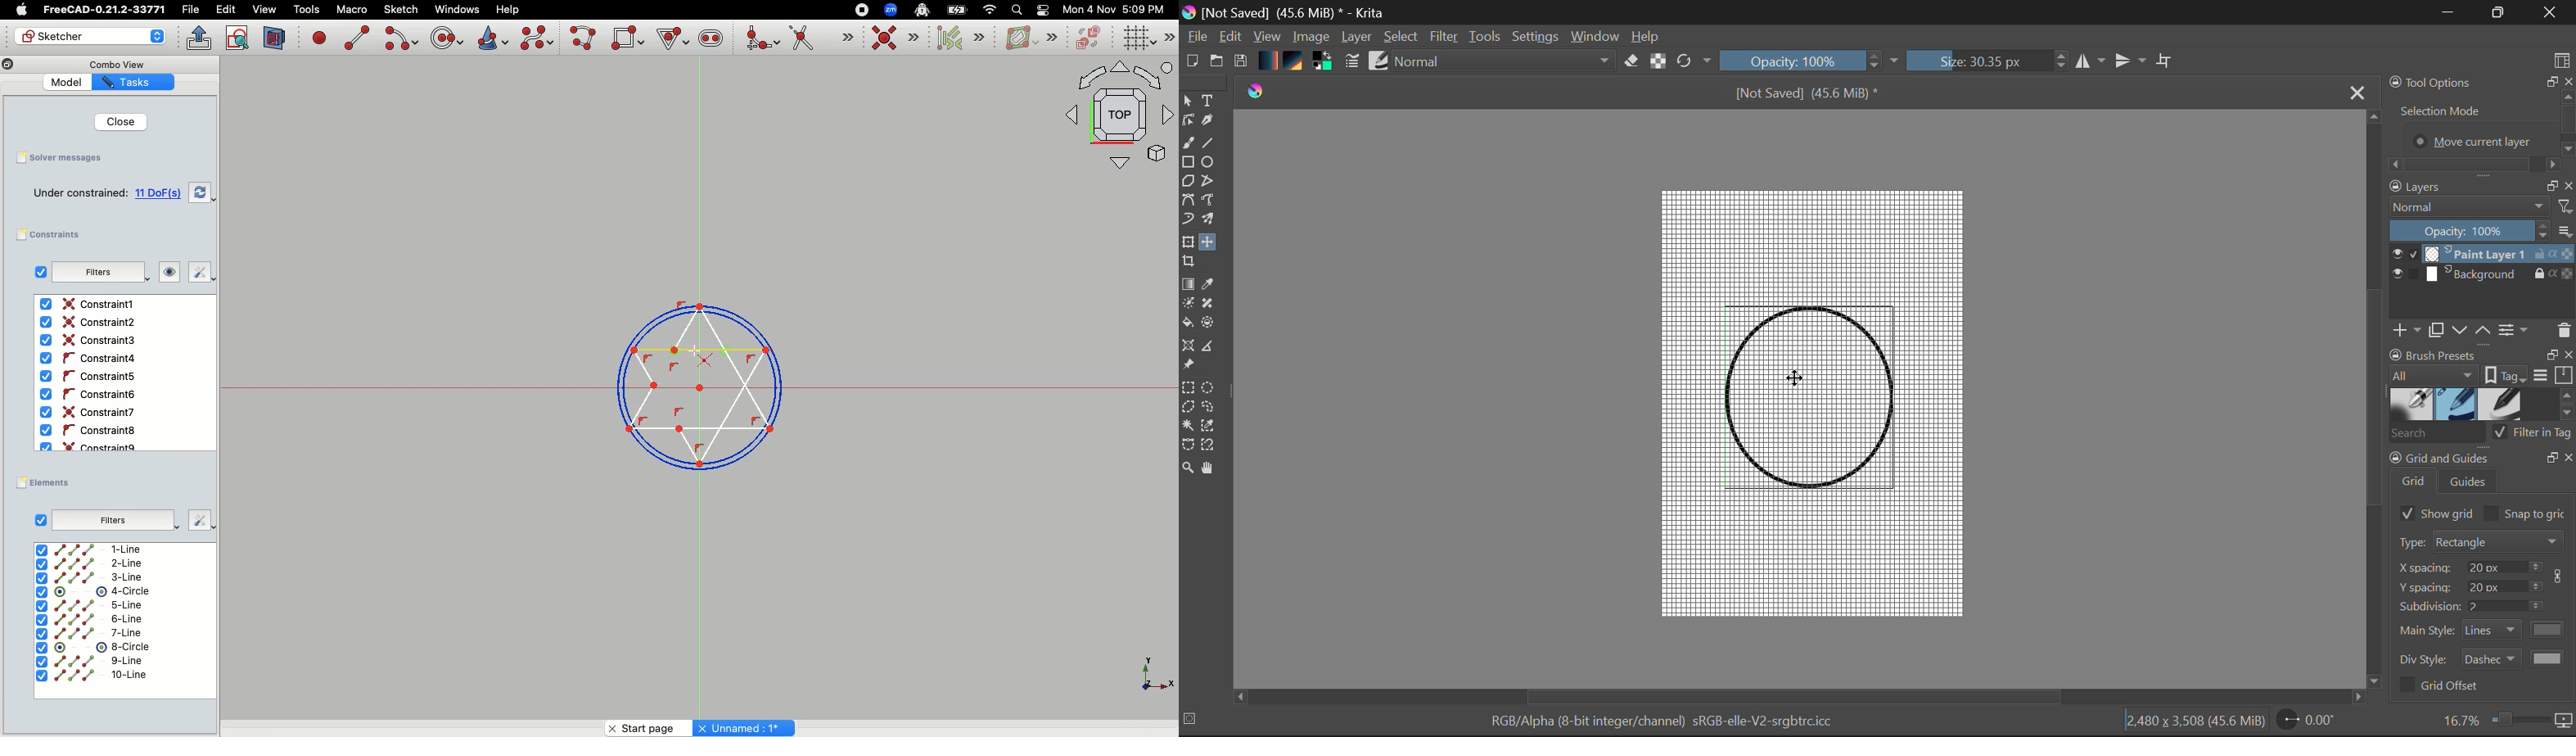 Image resolution: width=2576 pixels, height=756 pixels. I want to click on Sketch, so click(402, 10).